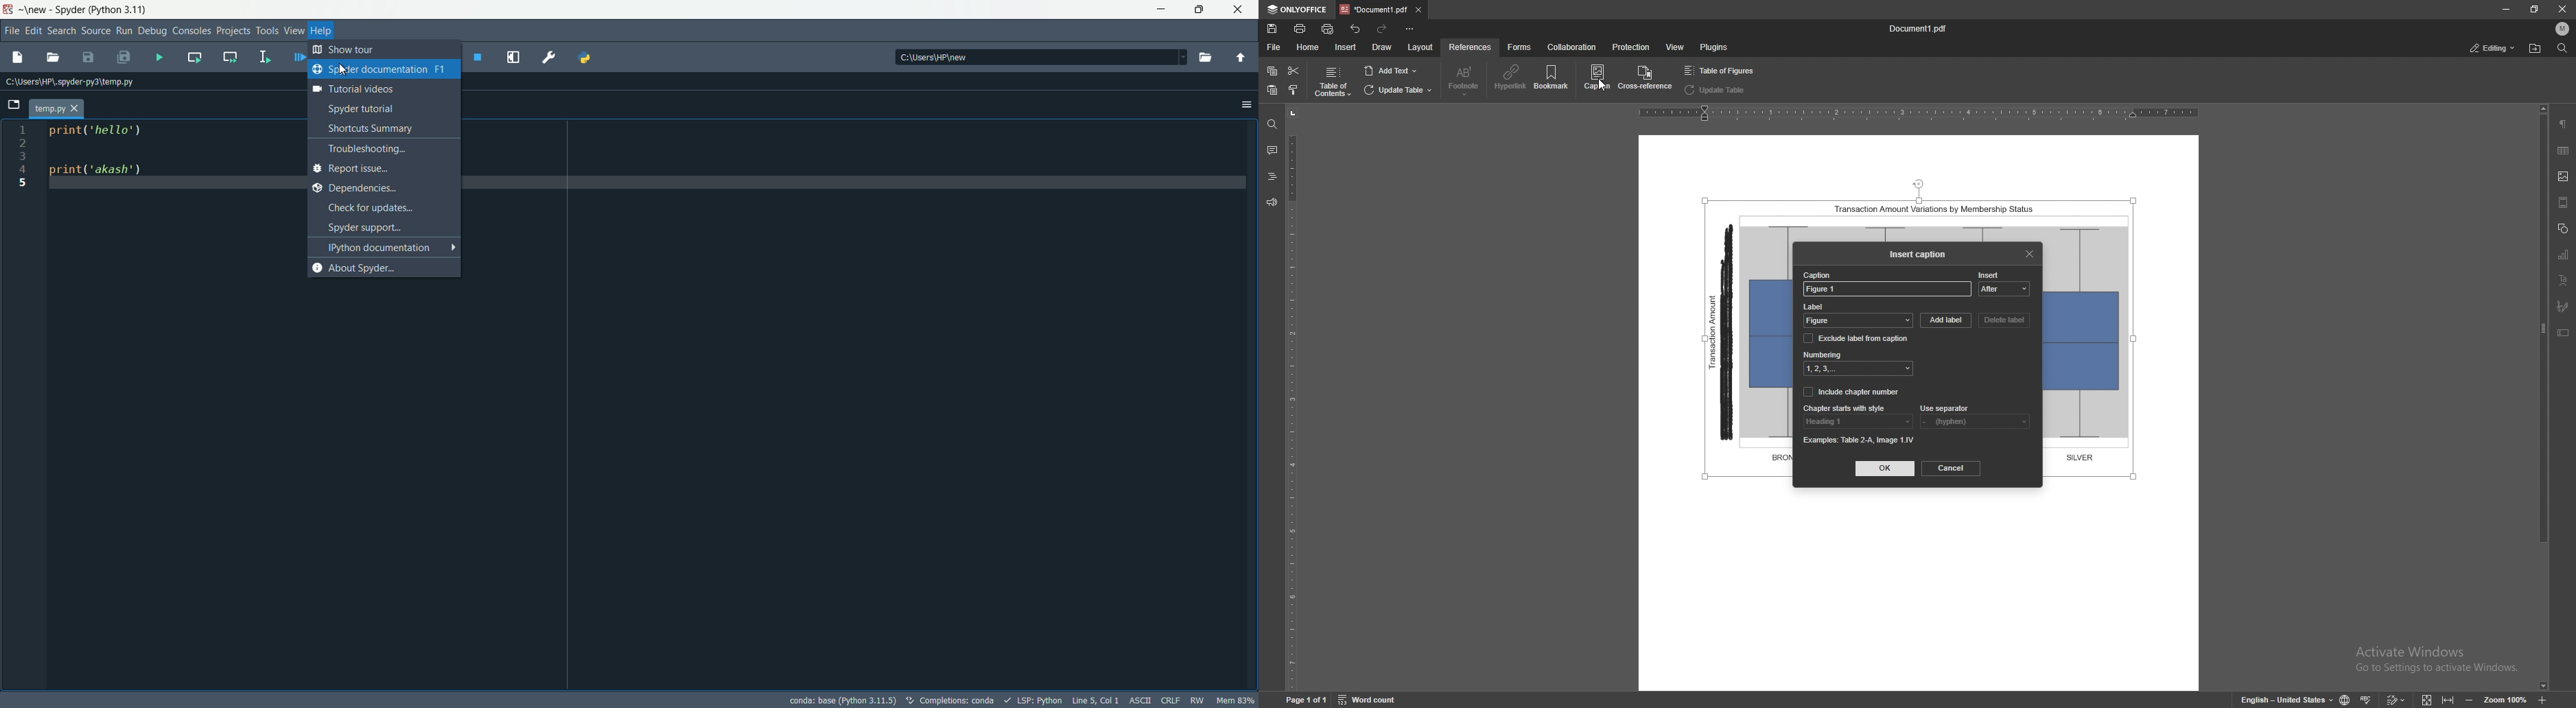 This screenshot has width=2576, height=728. What do you see at coordinates (1369, 699) in the screenshot?
I see `word count` at bounding box center [1369, 699].